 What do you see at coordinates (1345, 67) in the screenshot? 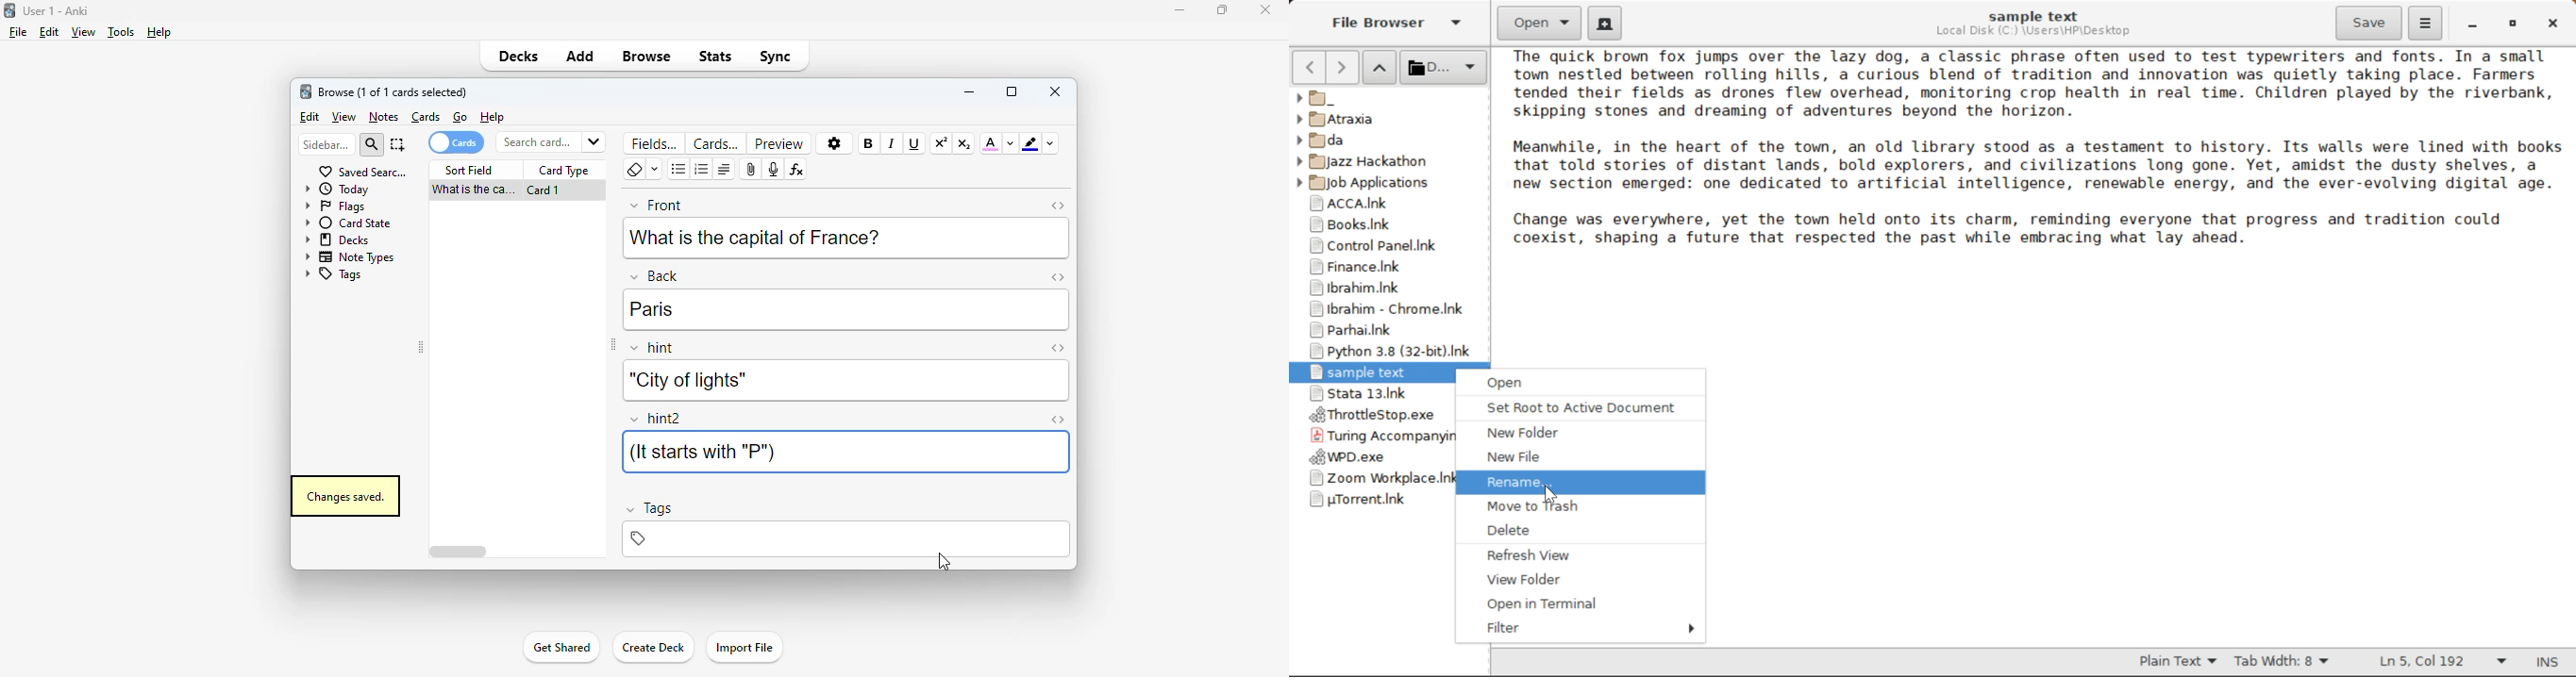
I see `Next Page` at bounding box center [1345, 67].